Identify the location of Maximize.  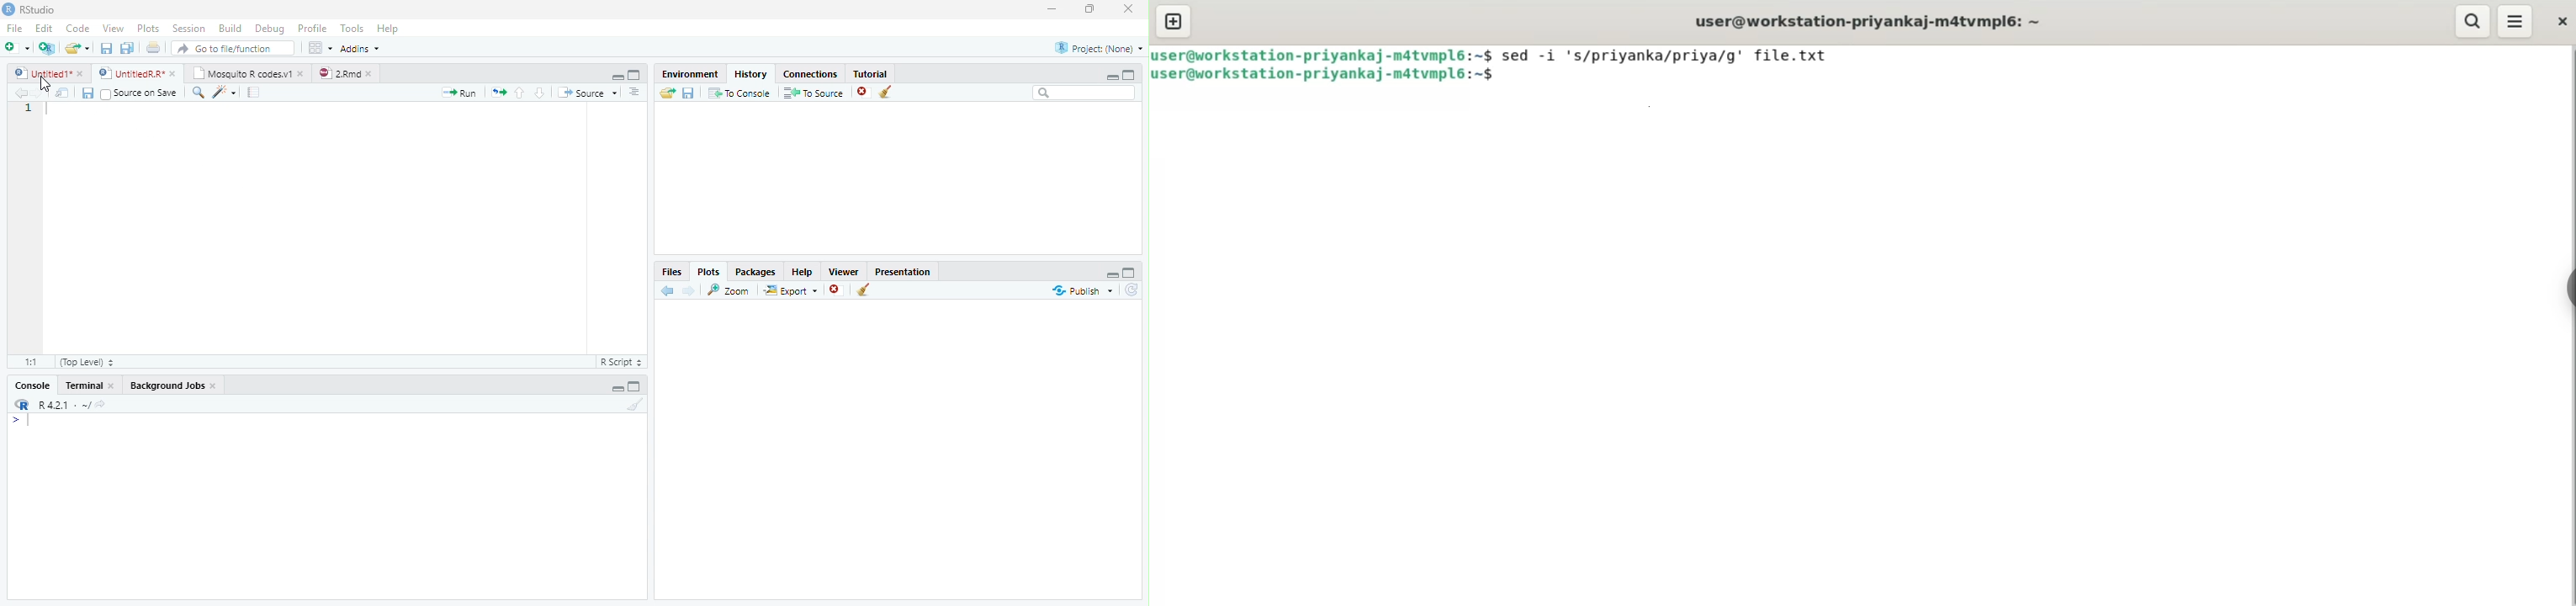
(1090, 9).